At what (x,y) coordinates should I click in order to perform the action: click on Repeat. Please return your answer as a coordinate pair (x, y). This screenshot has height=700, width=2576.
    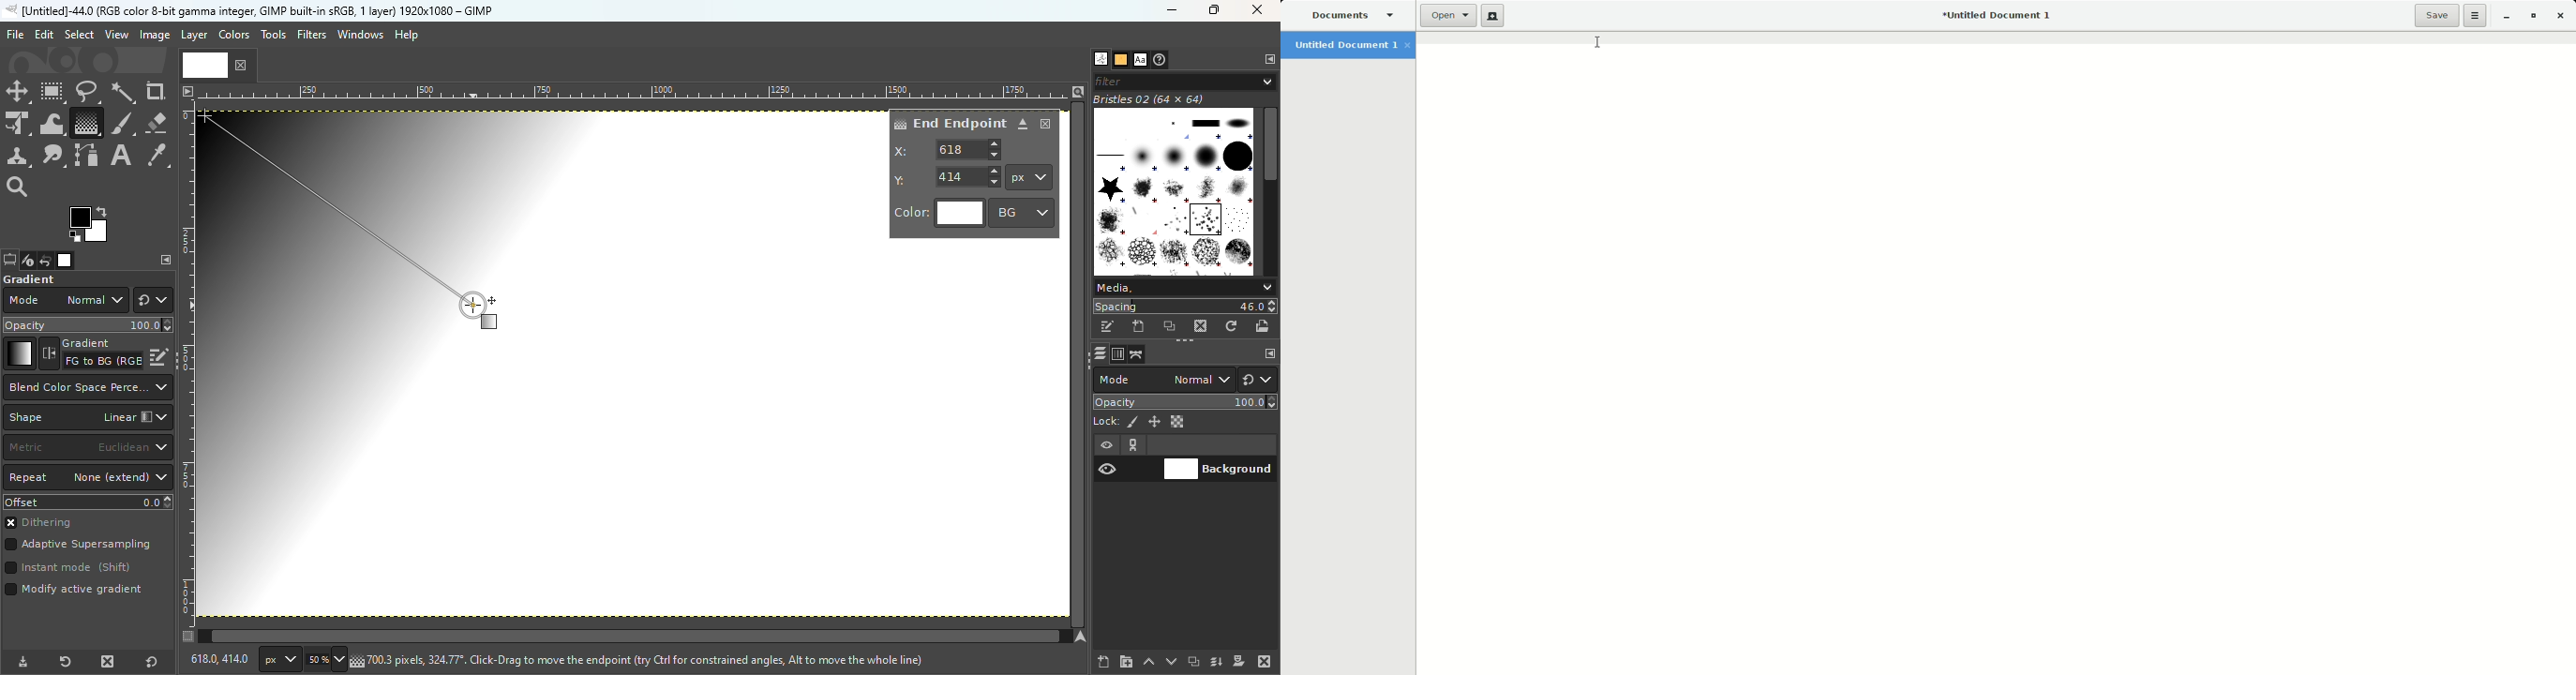
    Looking at the image, I should click on (88, 478).